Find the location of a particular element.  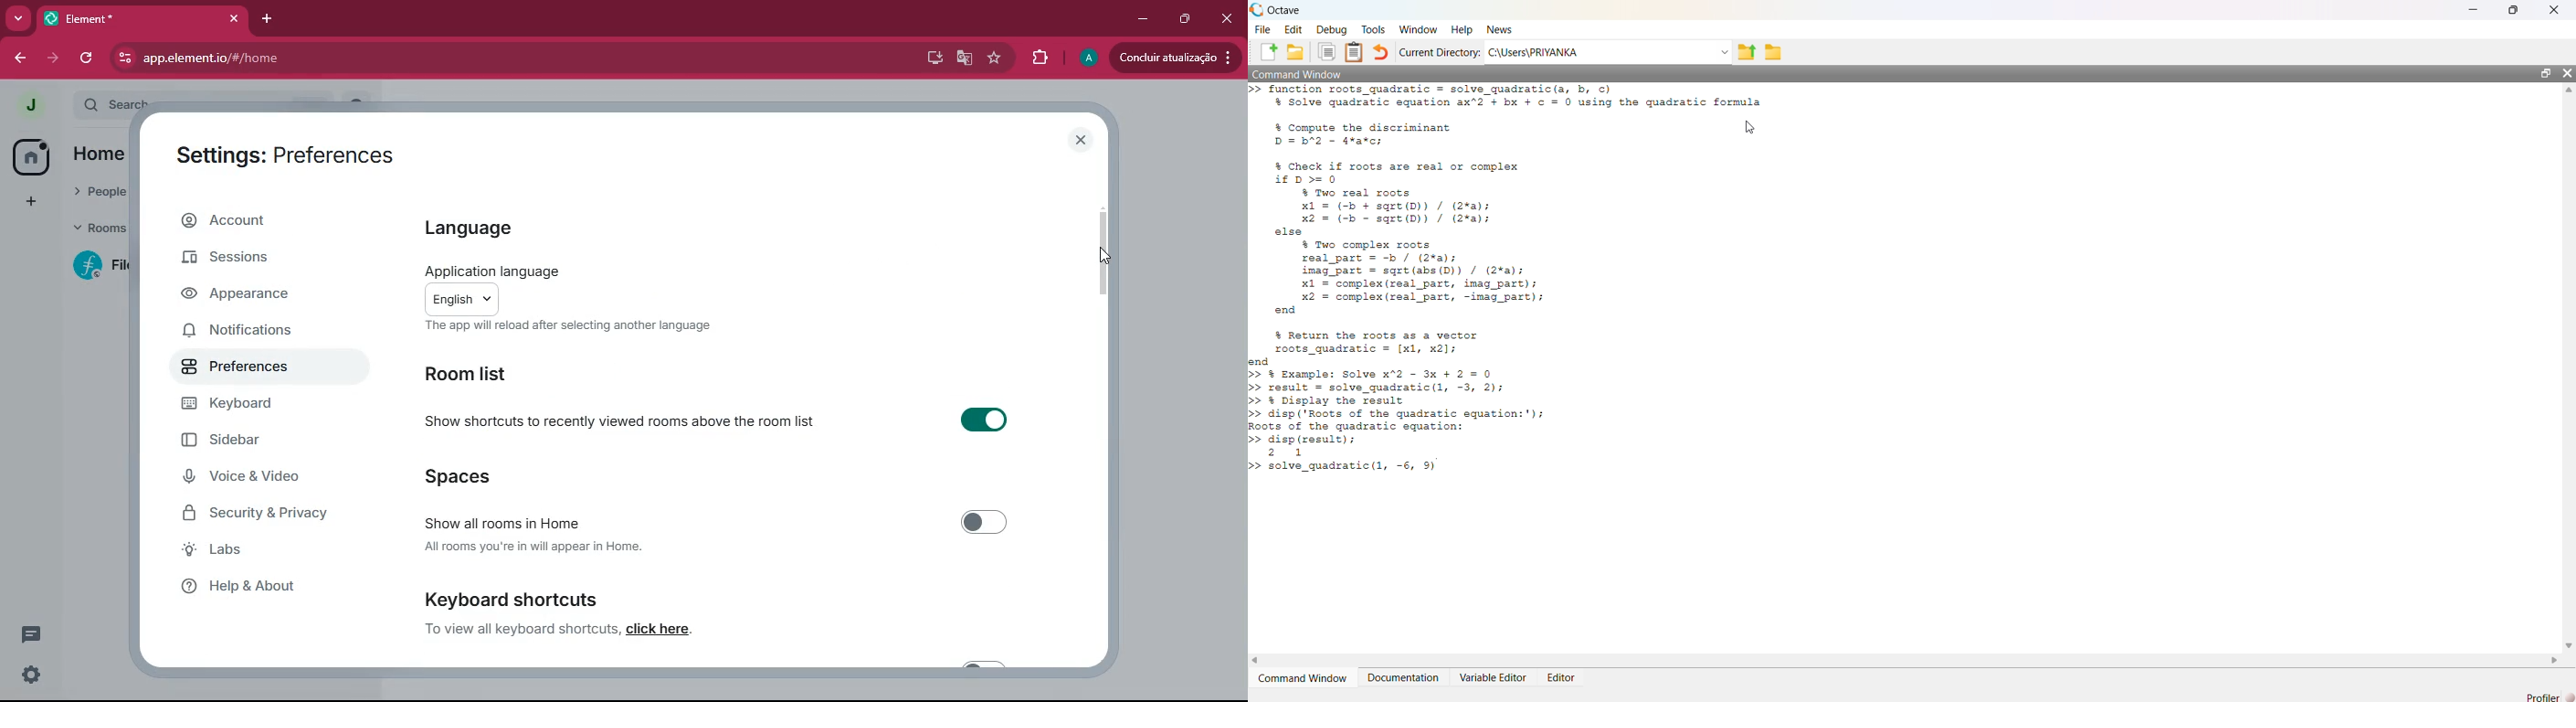

to view all keyboard shortcuts, is located at coordinates (522, 628).